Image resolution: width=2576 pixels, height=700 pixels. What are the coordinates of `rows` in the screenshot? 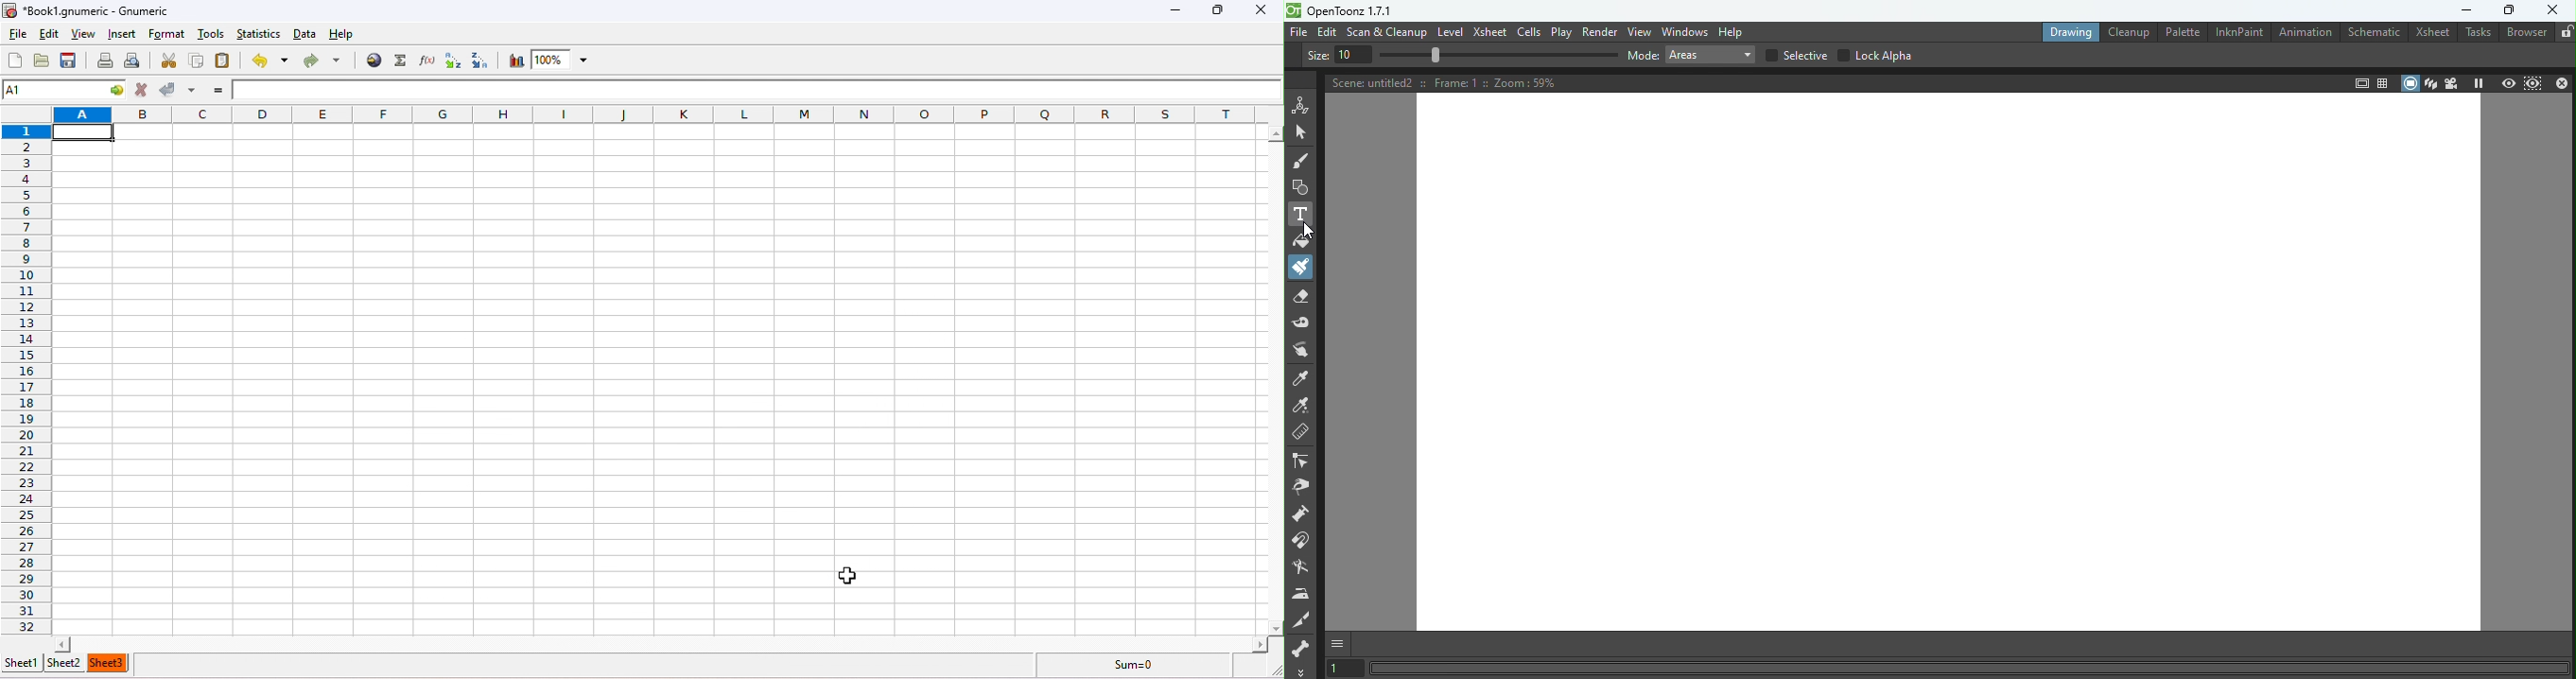 It's located at (27, 369).